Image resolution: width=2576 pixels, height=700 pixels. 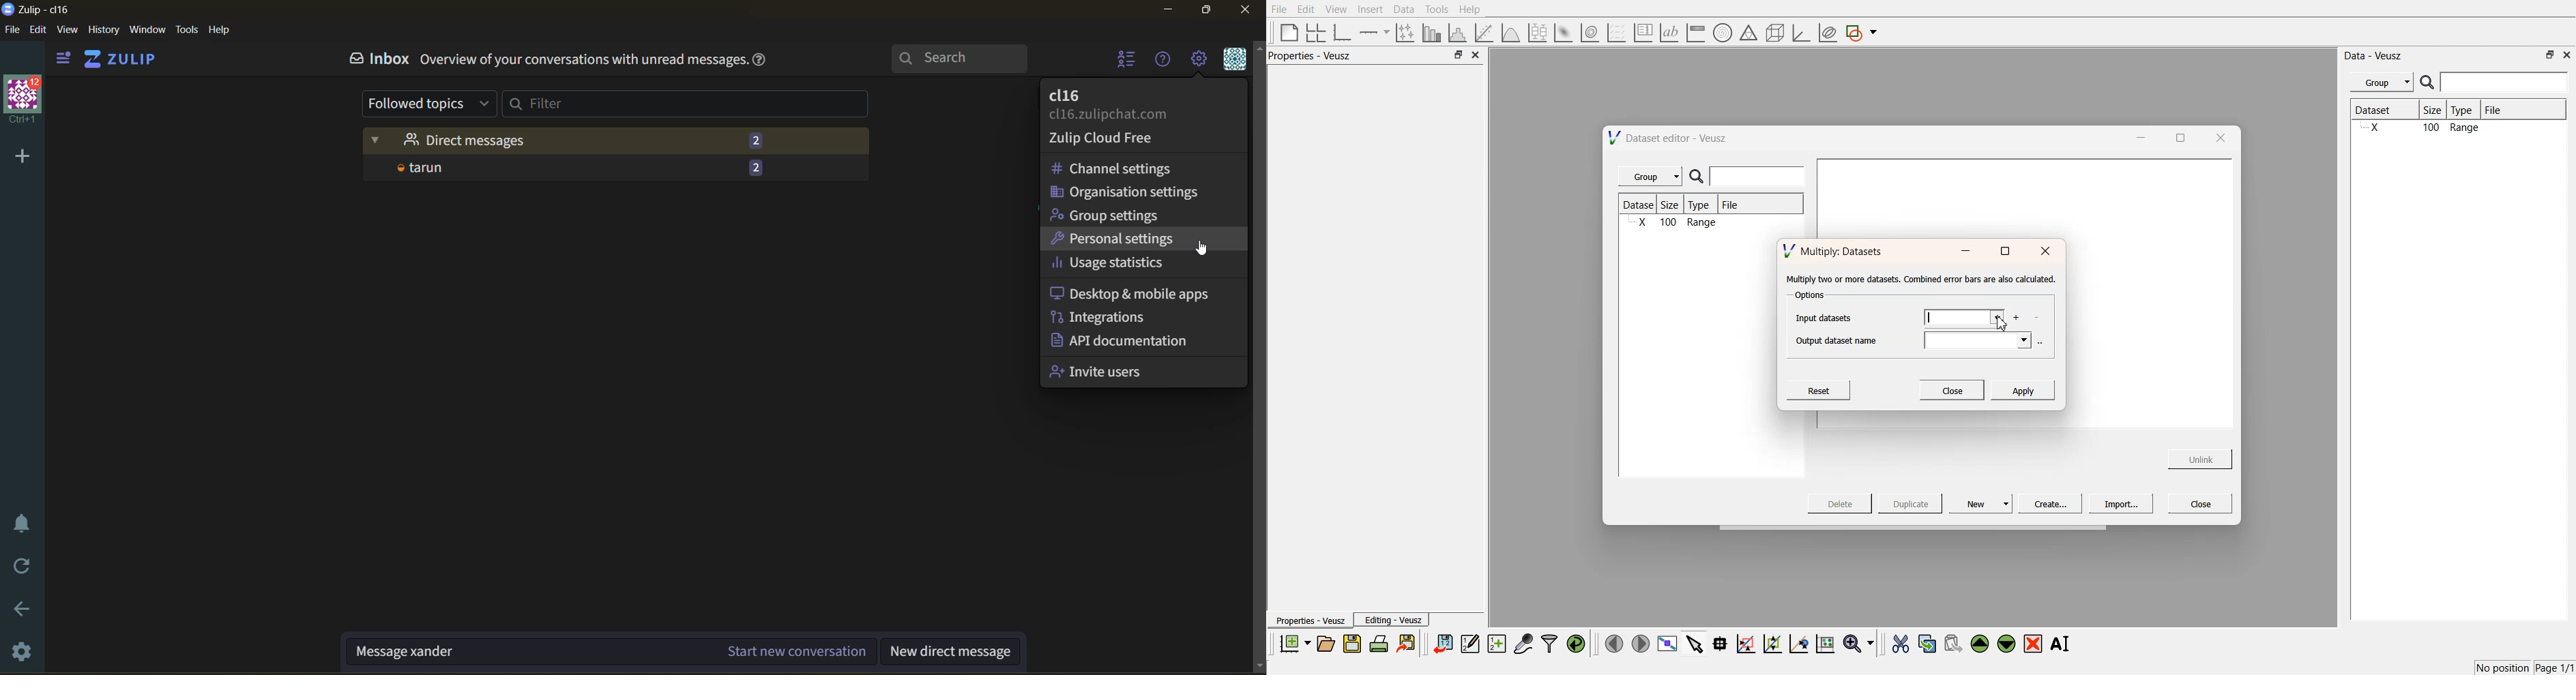 What do you see at coordinates (611, 653) in the screenshot?
I see `Message xander Start new conversation` at bounding box center [611, 653].